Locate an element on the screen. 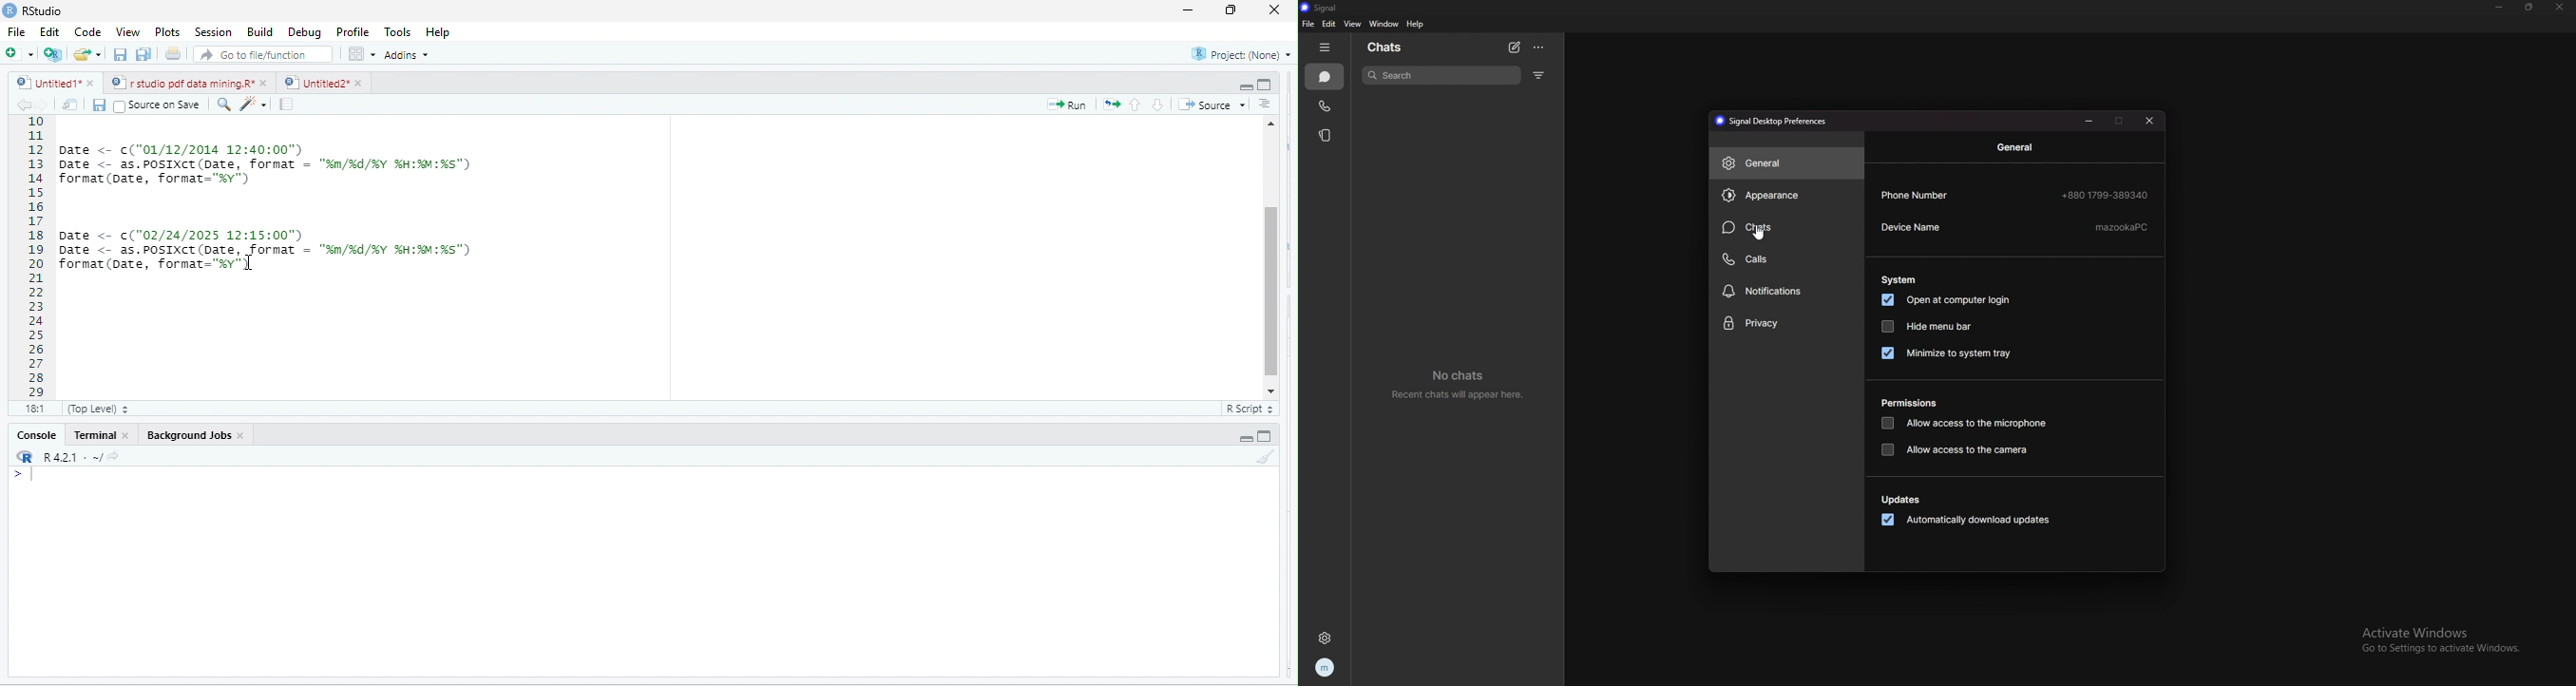  Code is located at coordinates (86, 33).